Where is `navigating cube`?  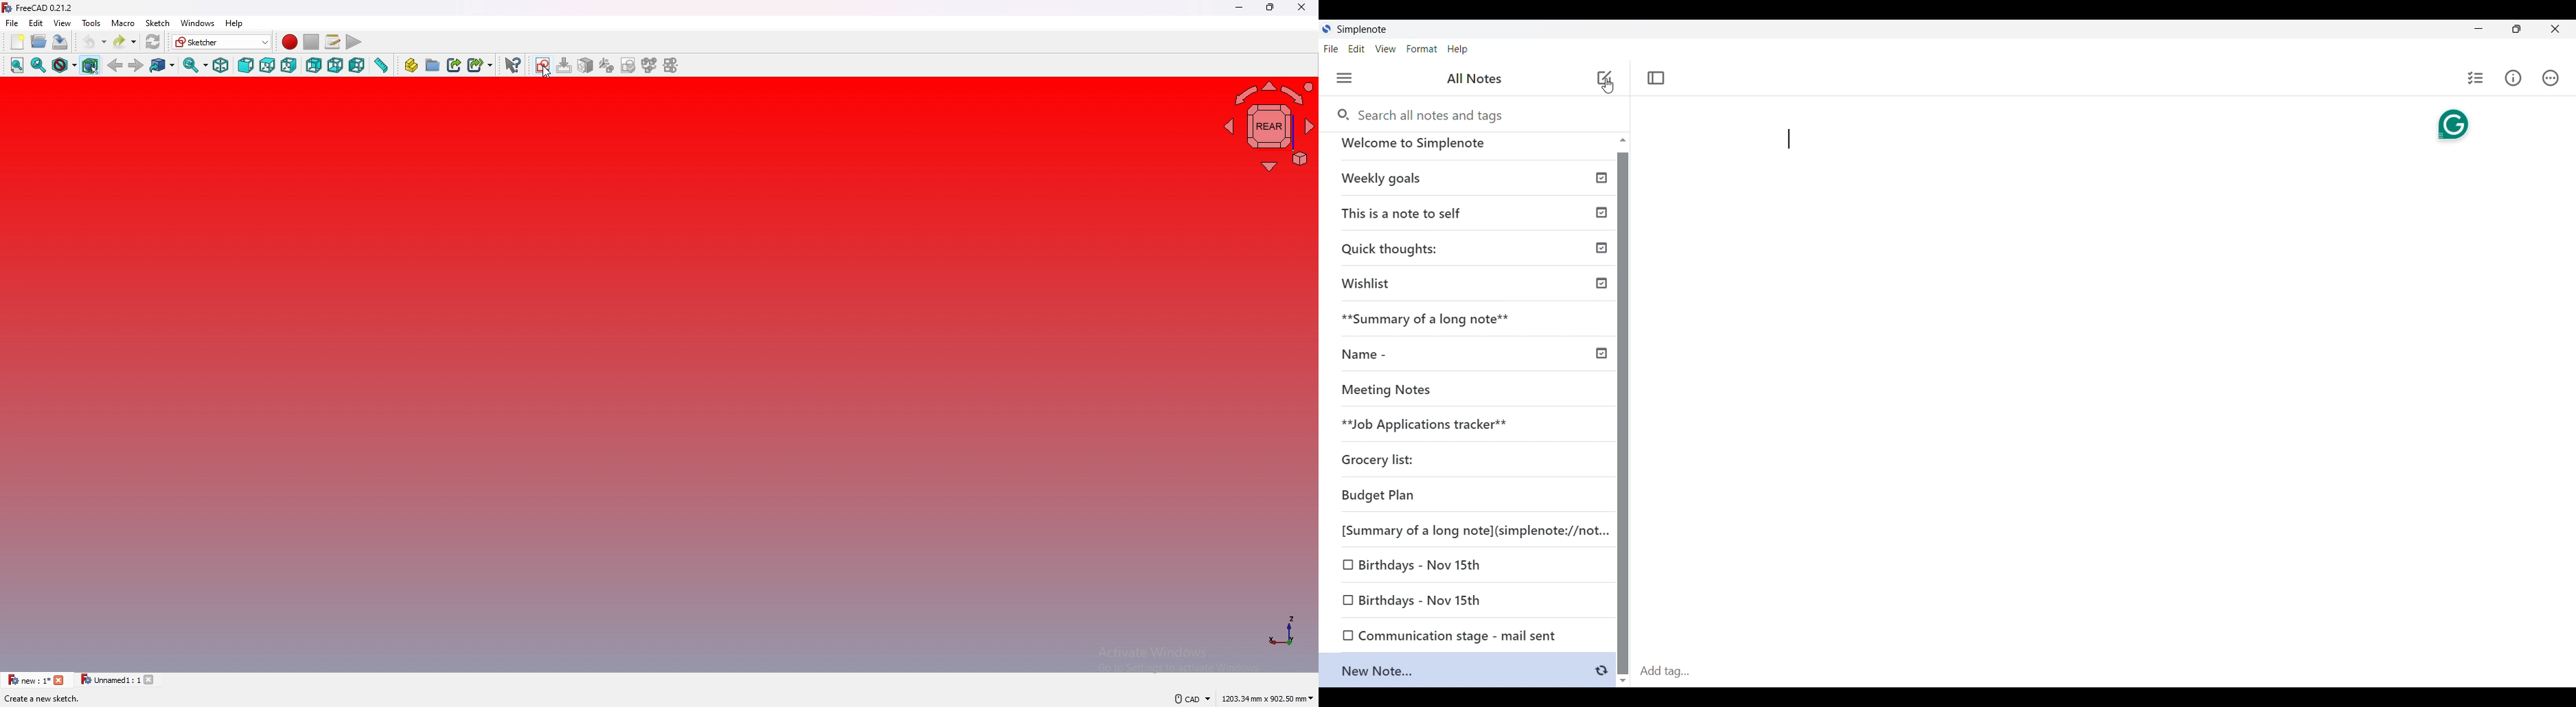
navigating cube is located at coordinates (1266, 126).